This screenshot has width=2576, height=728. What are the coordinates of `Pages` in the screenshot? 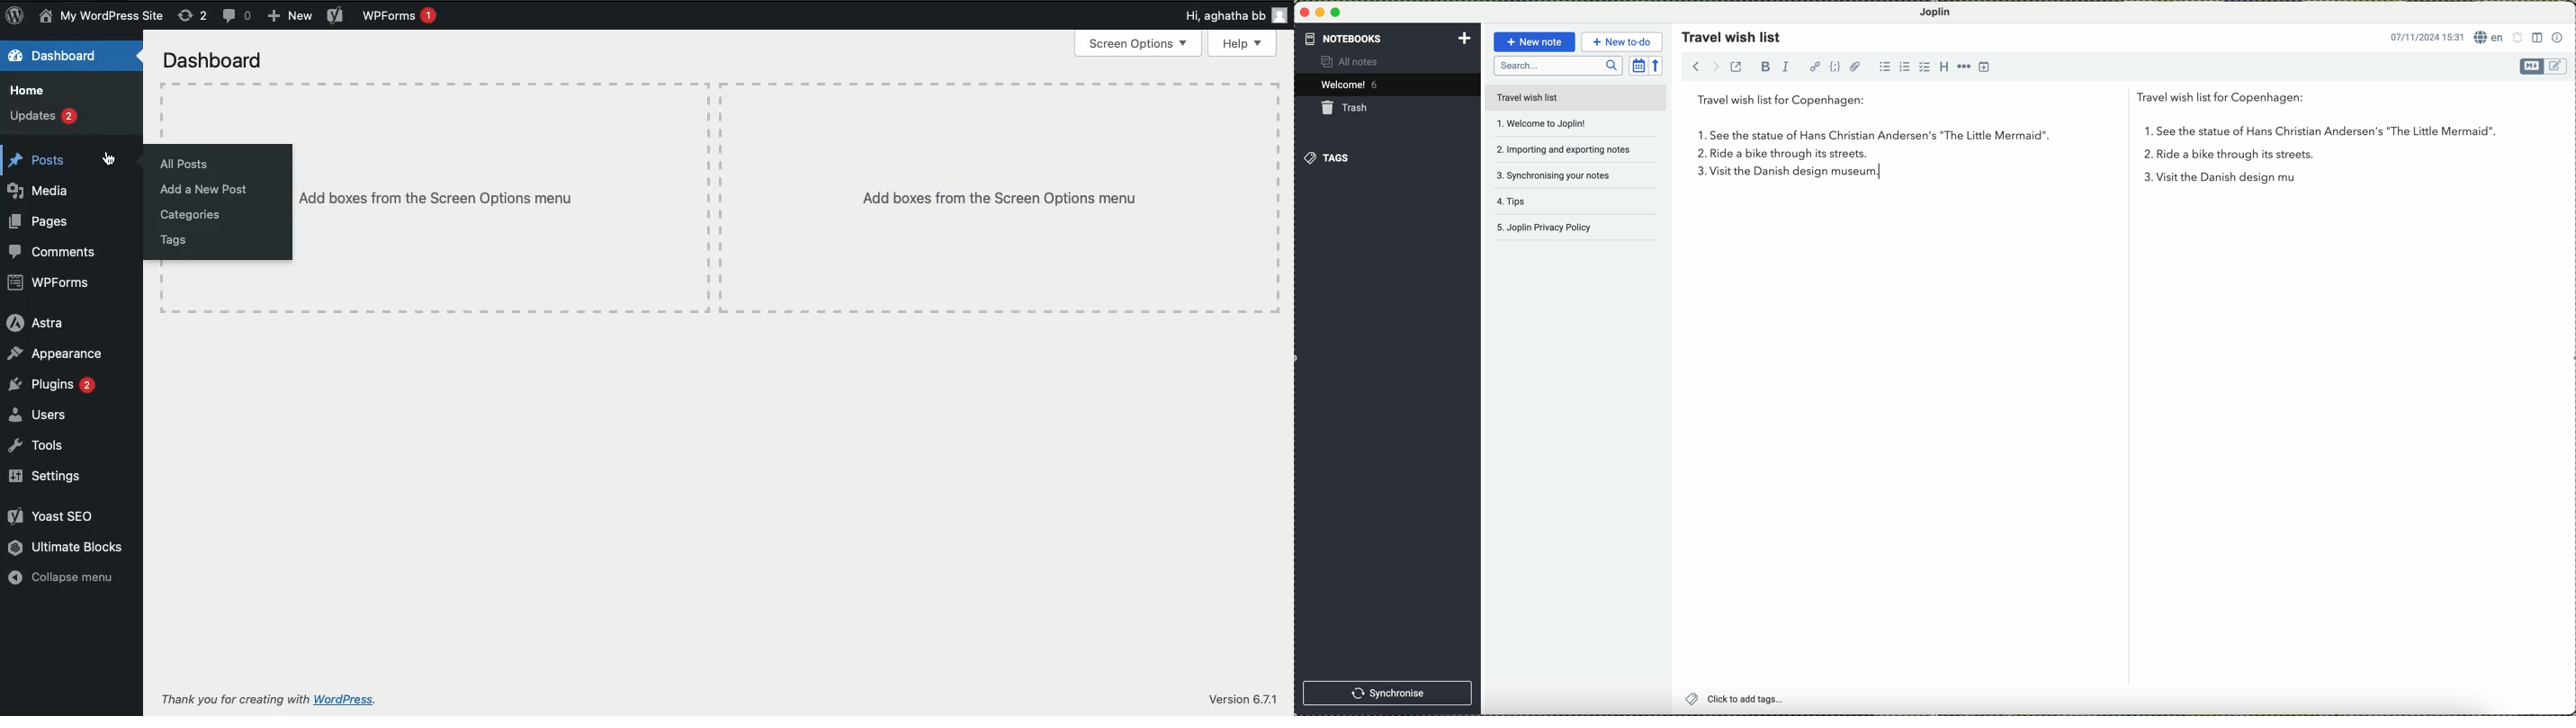 It's located at (40, 221).